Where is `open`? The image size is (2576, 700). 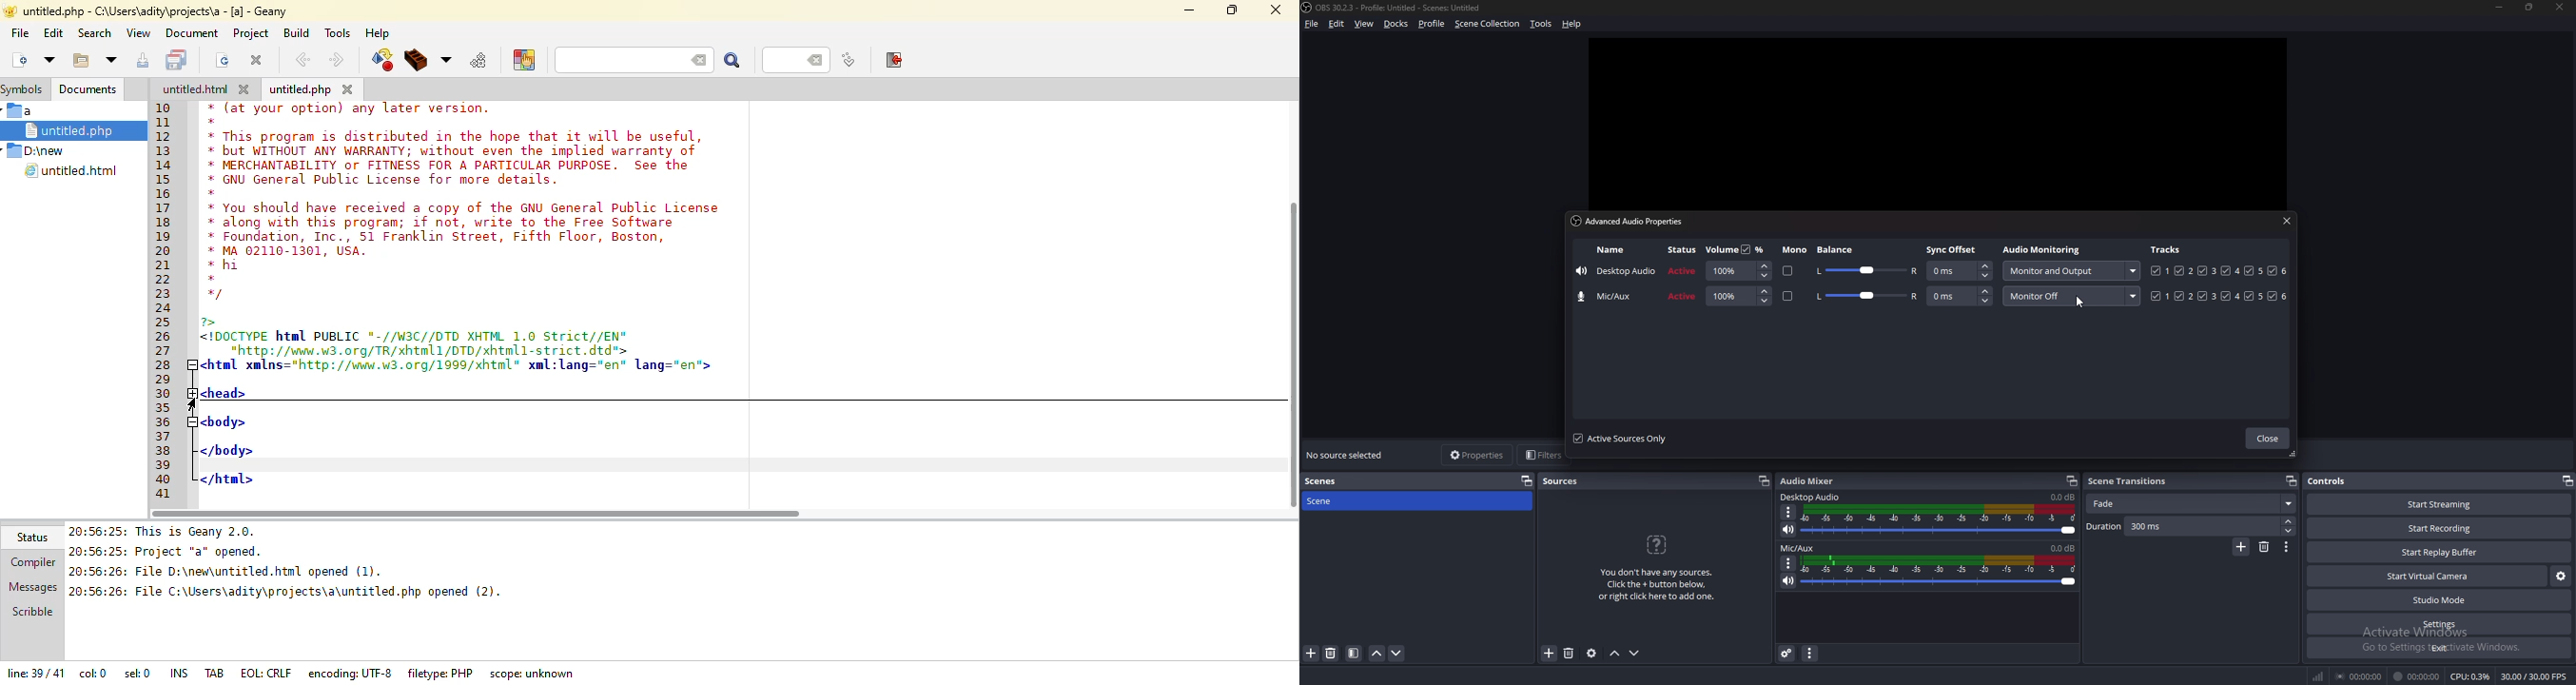
open is located at coordinates (80, 60).